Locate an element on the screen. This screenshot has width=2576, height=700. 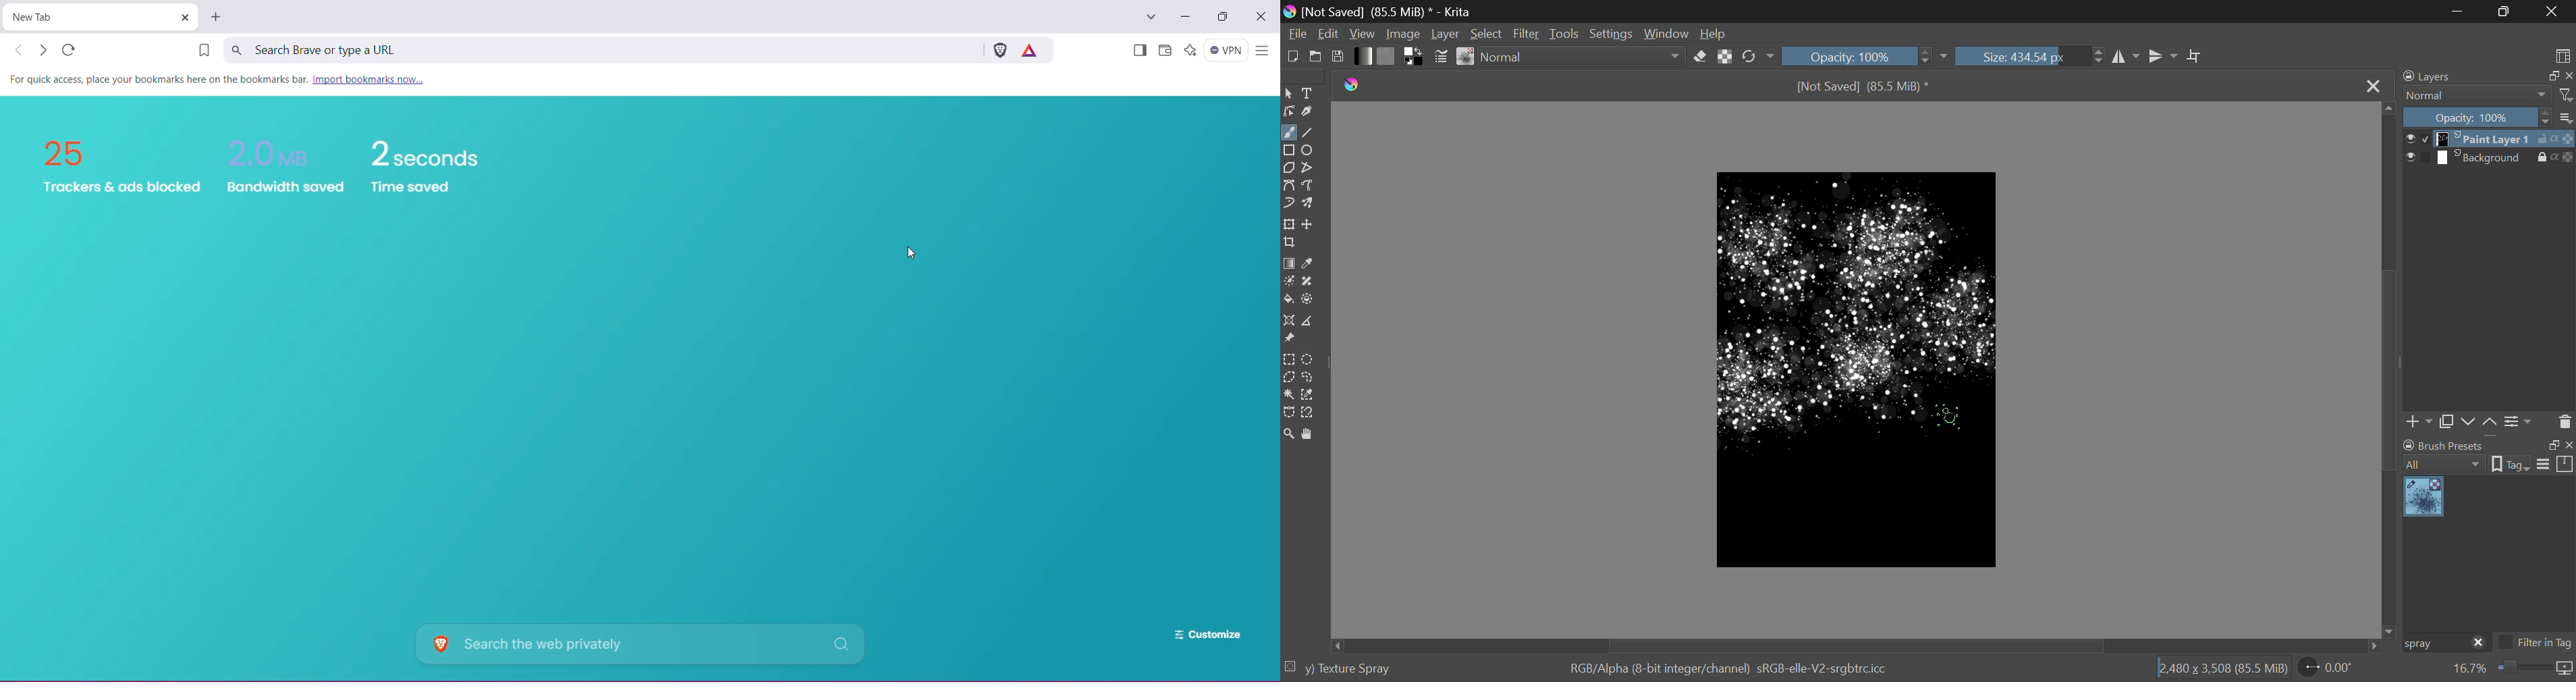
Eyedropper is located at coordinates (1309, 265).